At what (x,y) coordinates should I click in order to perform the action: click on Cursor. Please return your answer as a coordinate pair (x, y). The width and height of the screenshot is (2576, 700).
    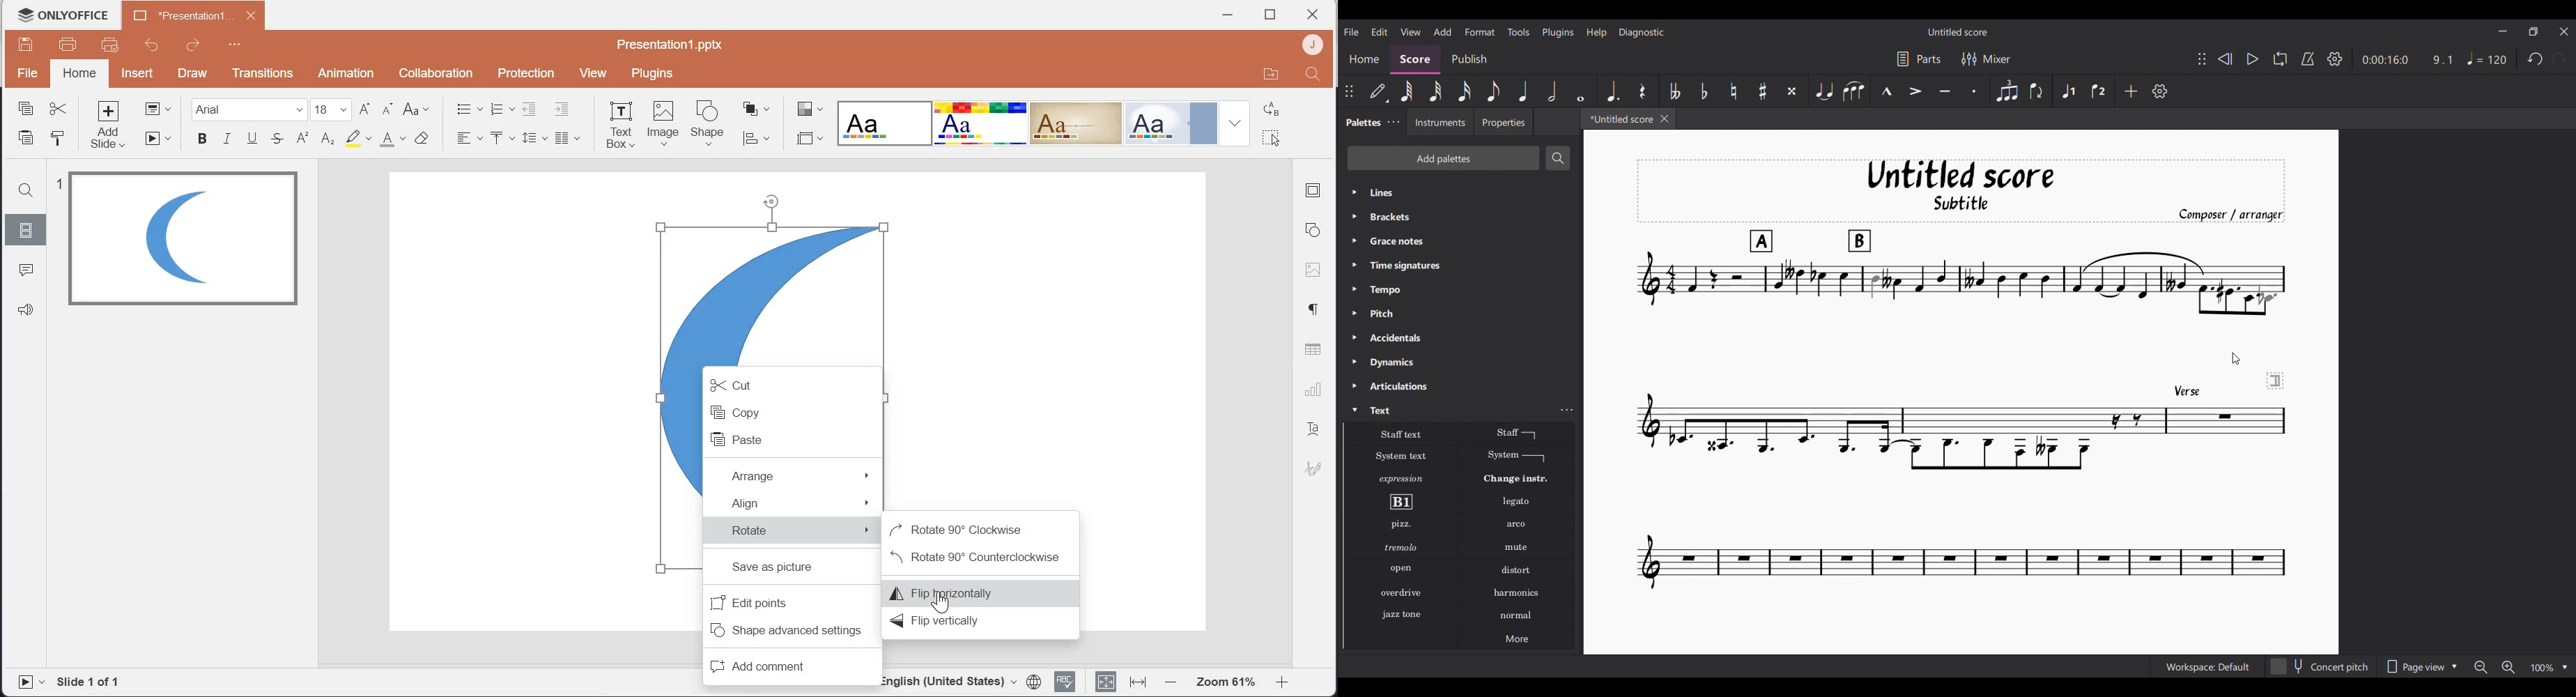
    Looking at the image, I should click on (943, 607).